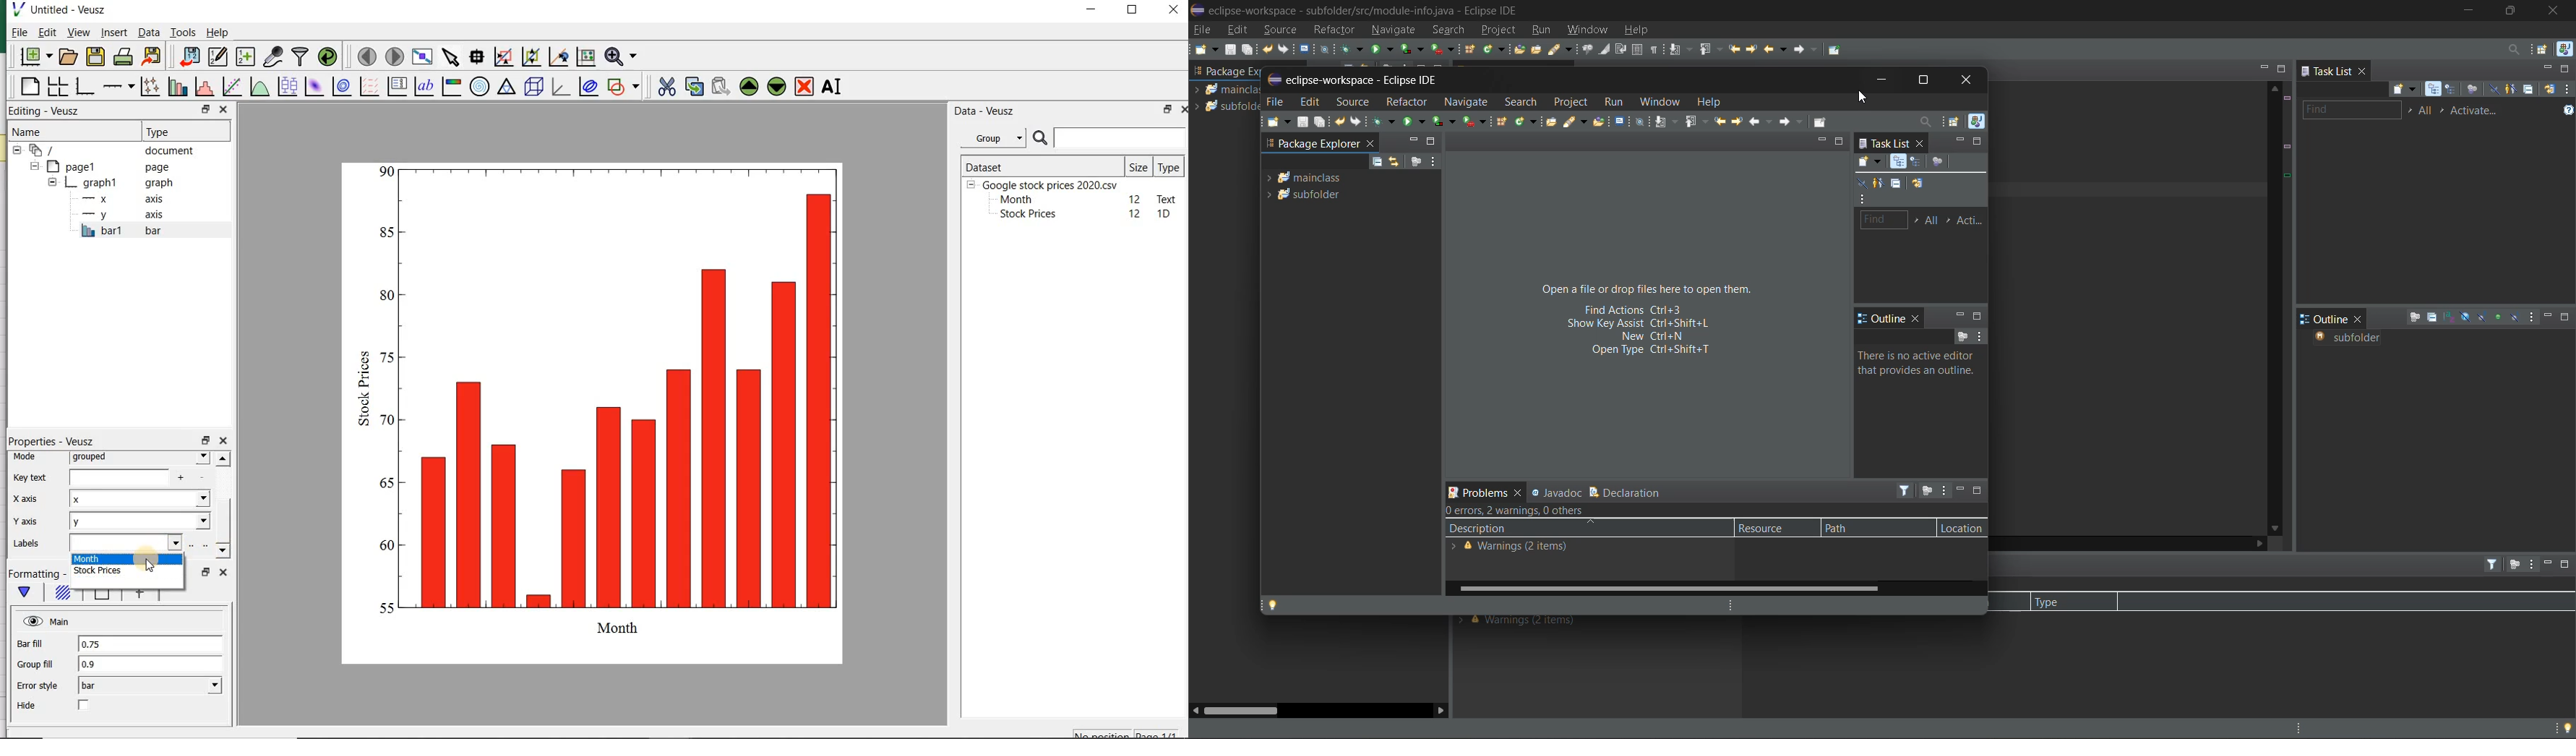 This screenshot has height=756, width=2576. I want to click on 0.9, so click(151, 665).